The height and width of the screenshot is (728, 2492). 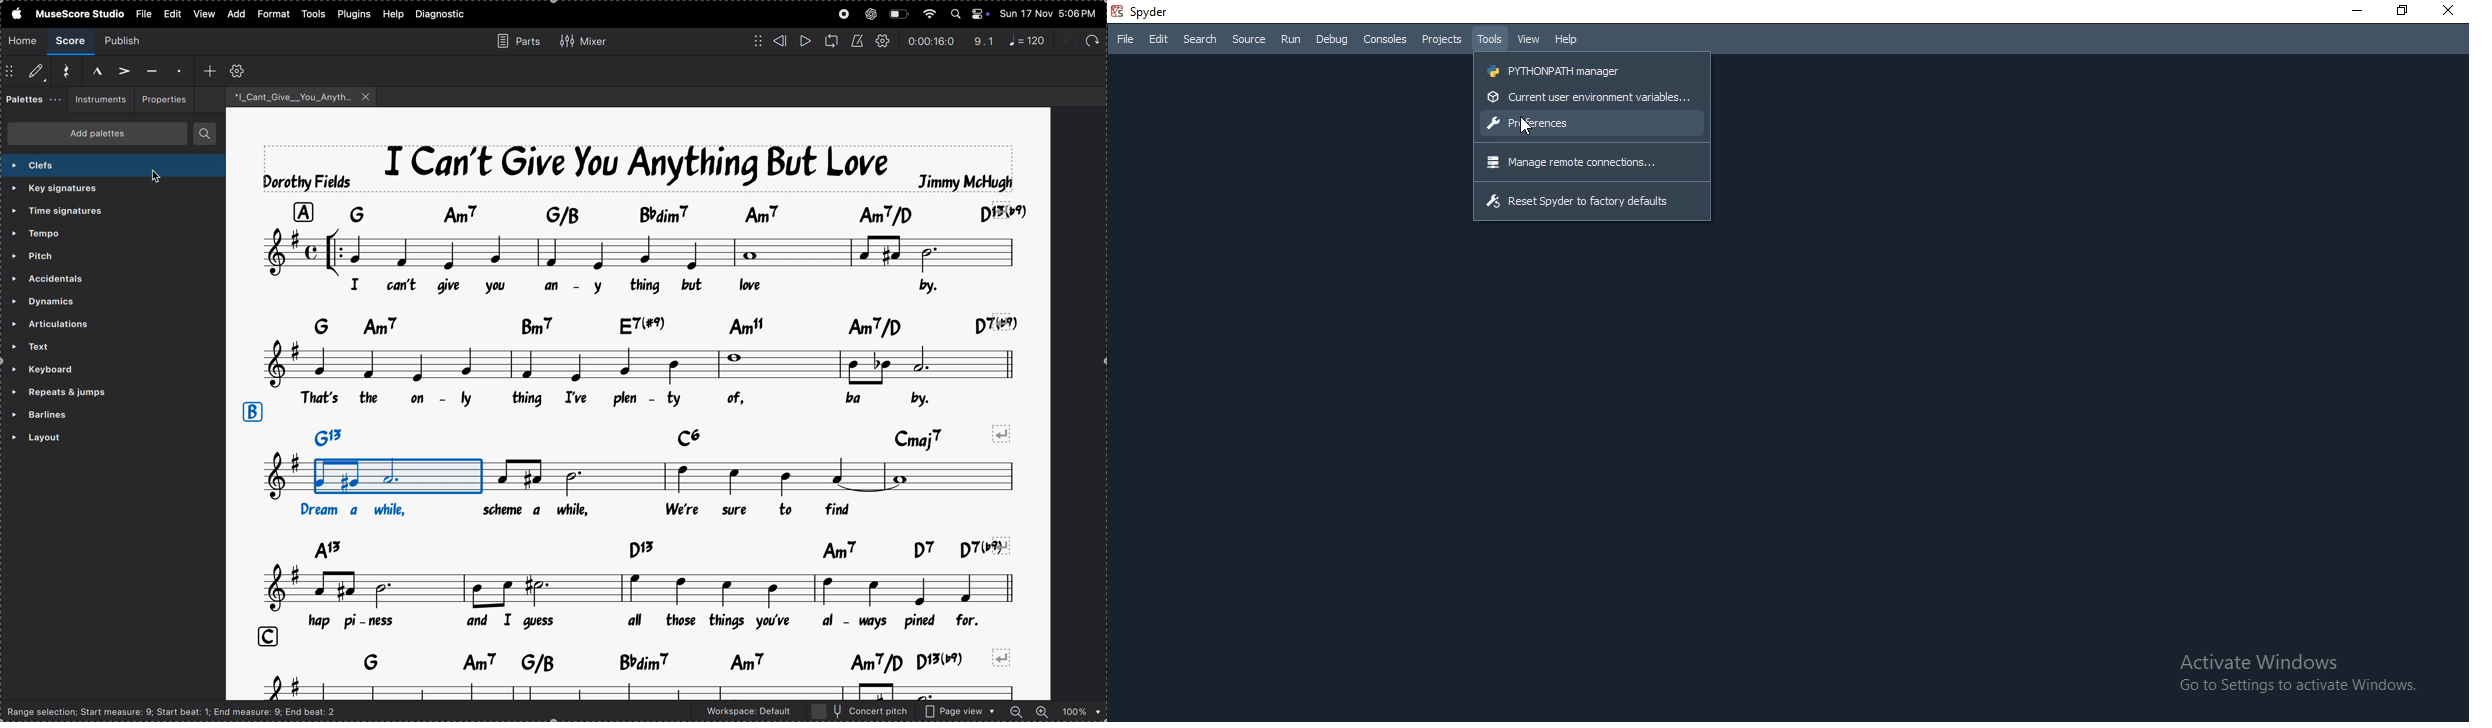 I want to click on dynamics, so click(x=76, y=303).